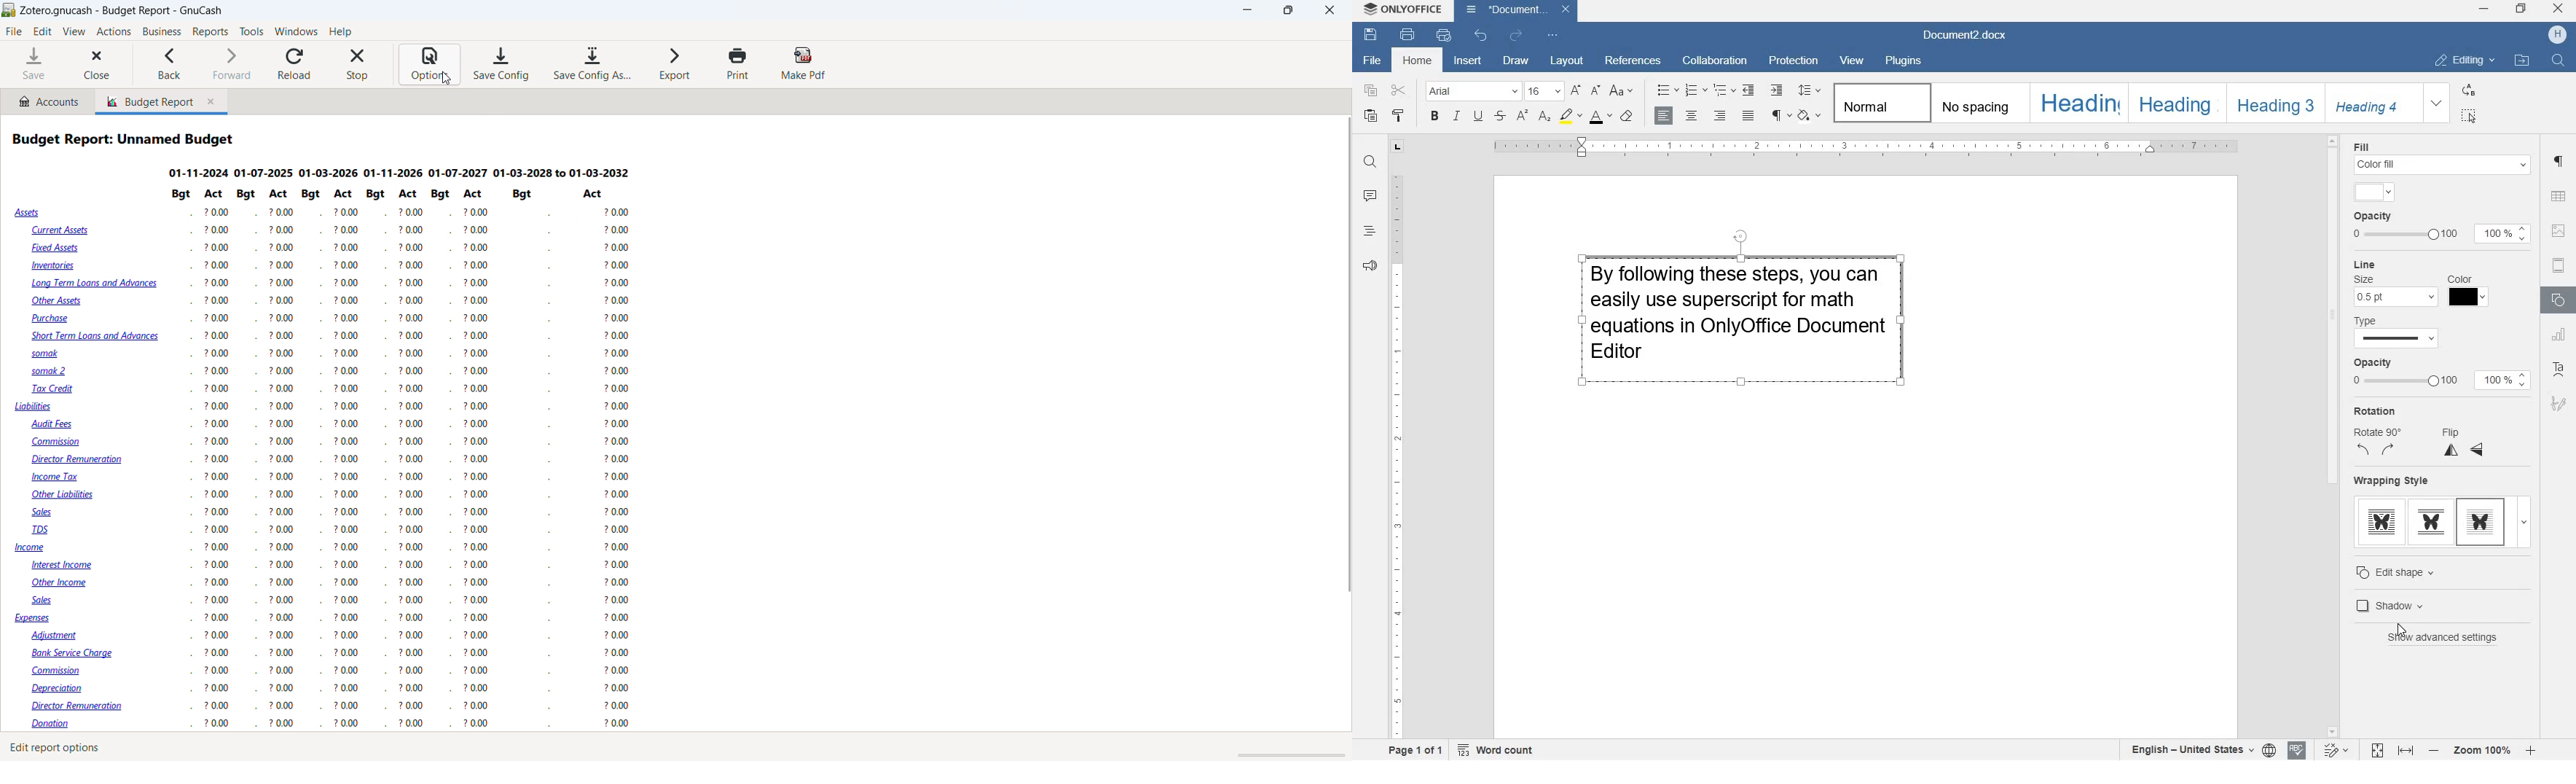  What do you see at coordinates (70, 566) in the screenshot?
I see `Interest Income` at bounding box center [70, 566].